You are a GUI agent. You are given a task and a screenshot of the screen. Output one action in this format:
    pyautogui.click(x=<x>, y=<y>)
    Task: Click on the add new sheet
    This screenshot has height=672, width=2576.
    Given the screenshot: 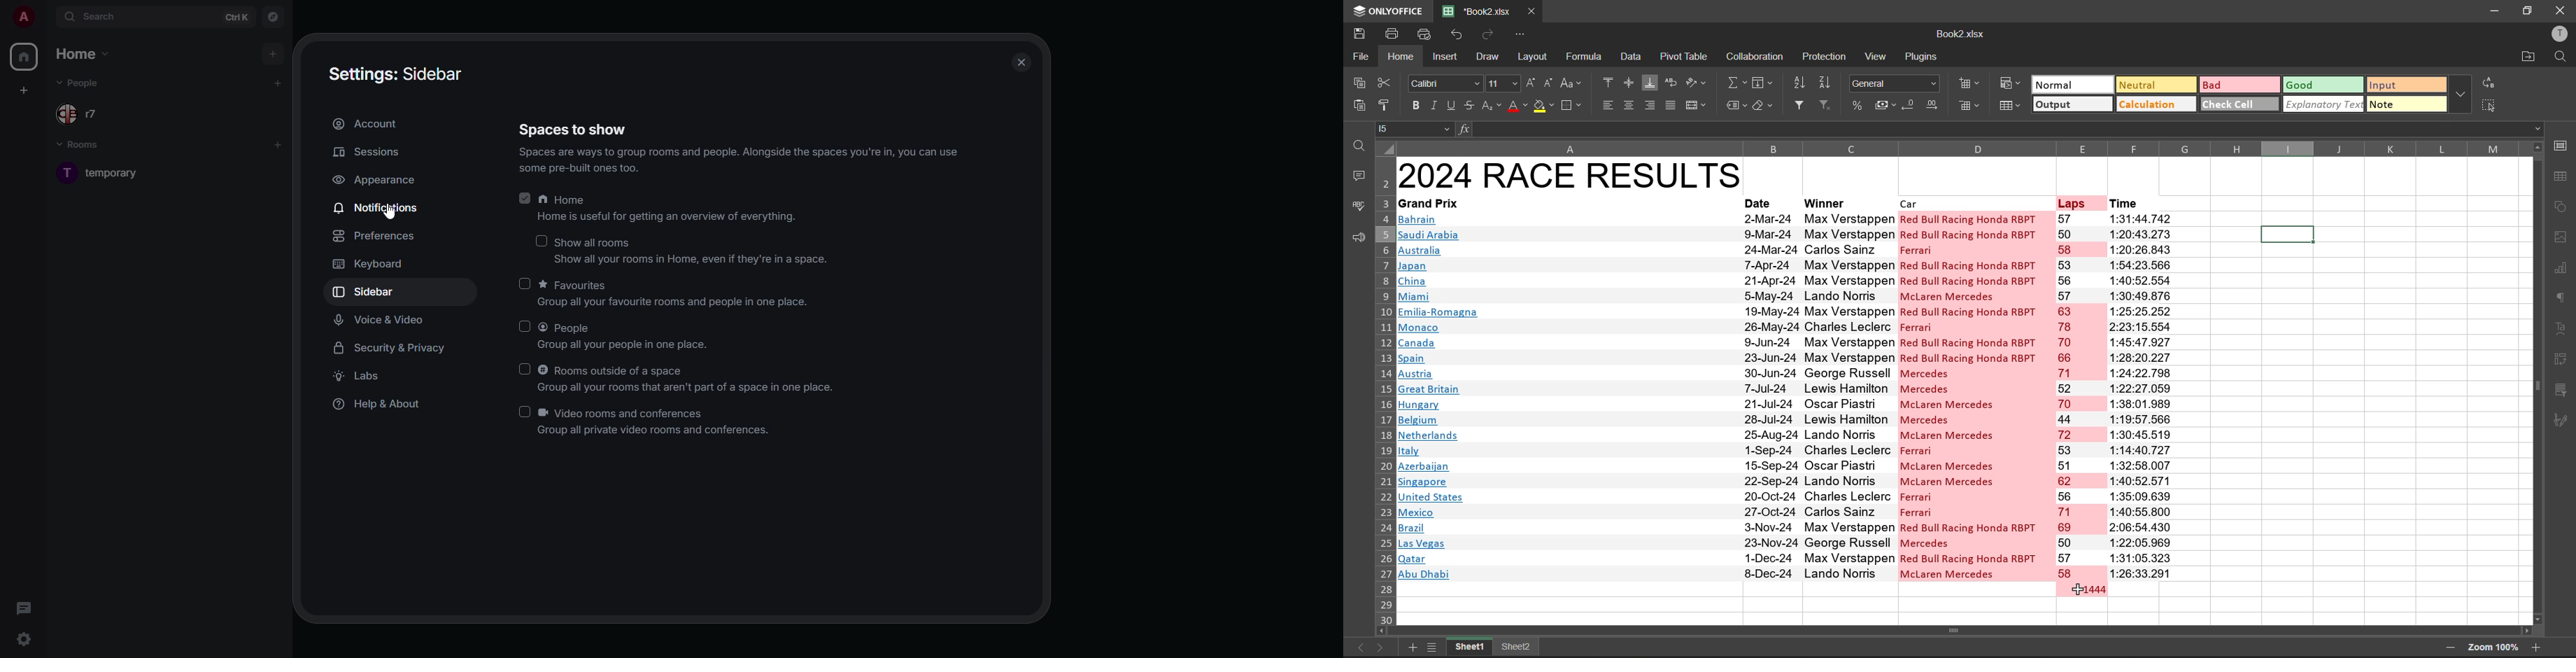 What is the action you would take?
    pyautogui.click(x=1412, y=648)
    